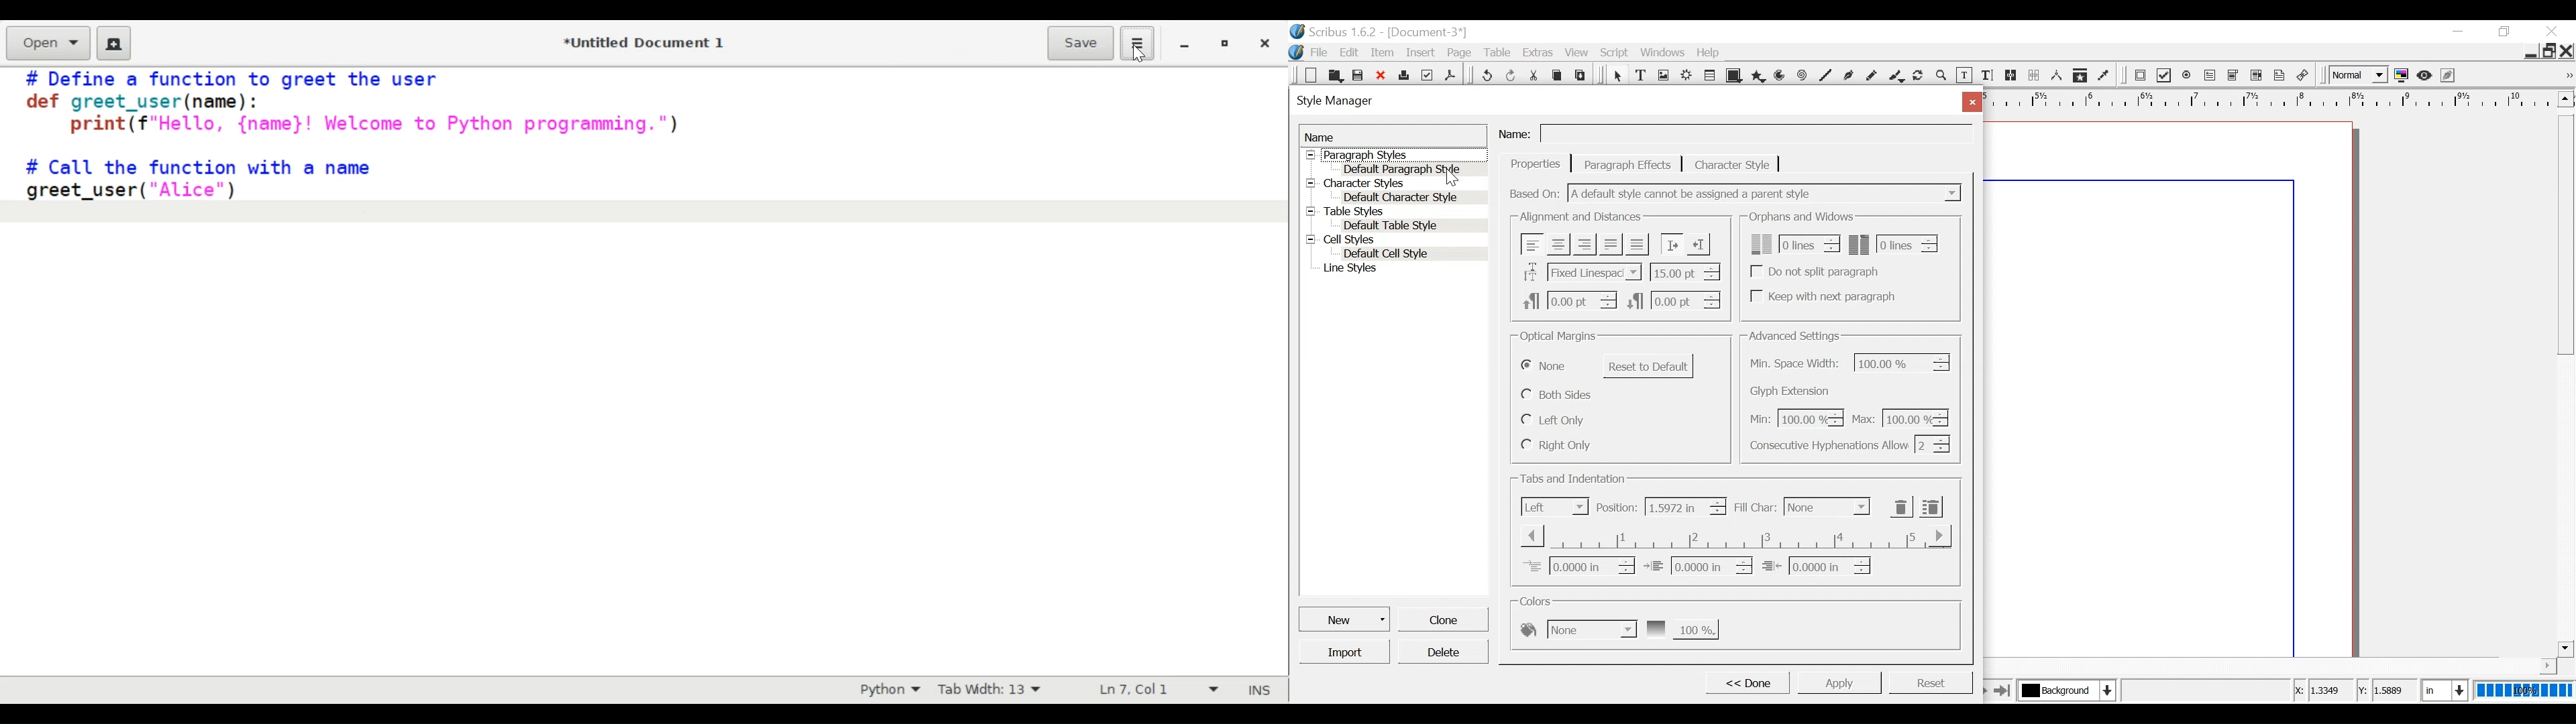  Describe the element at coordinates (1574, 479) in the screenshot. I see `Tabs and Indentation` at that location.